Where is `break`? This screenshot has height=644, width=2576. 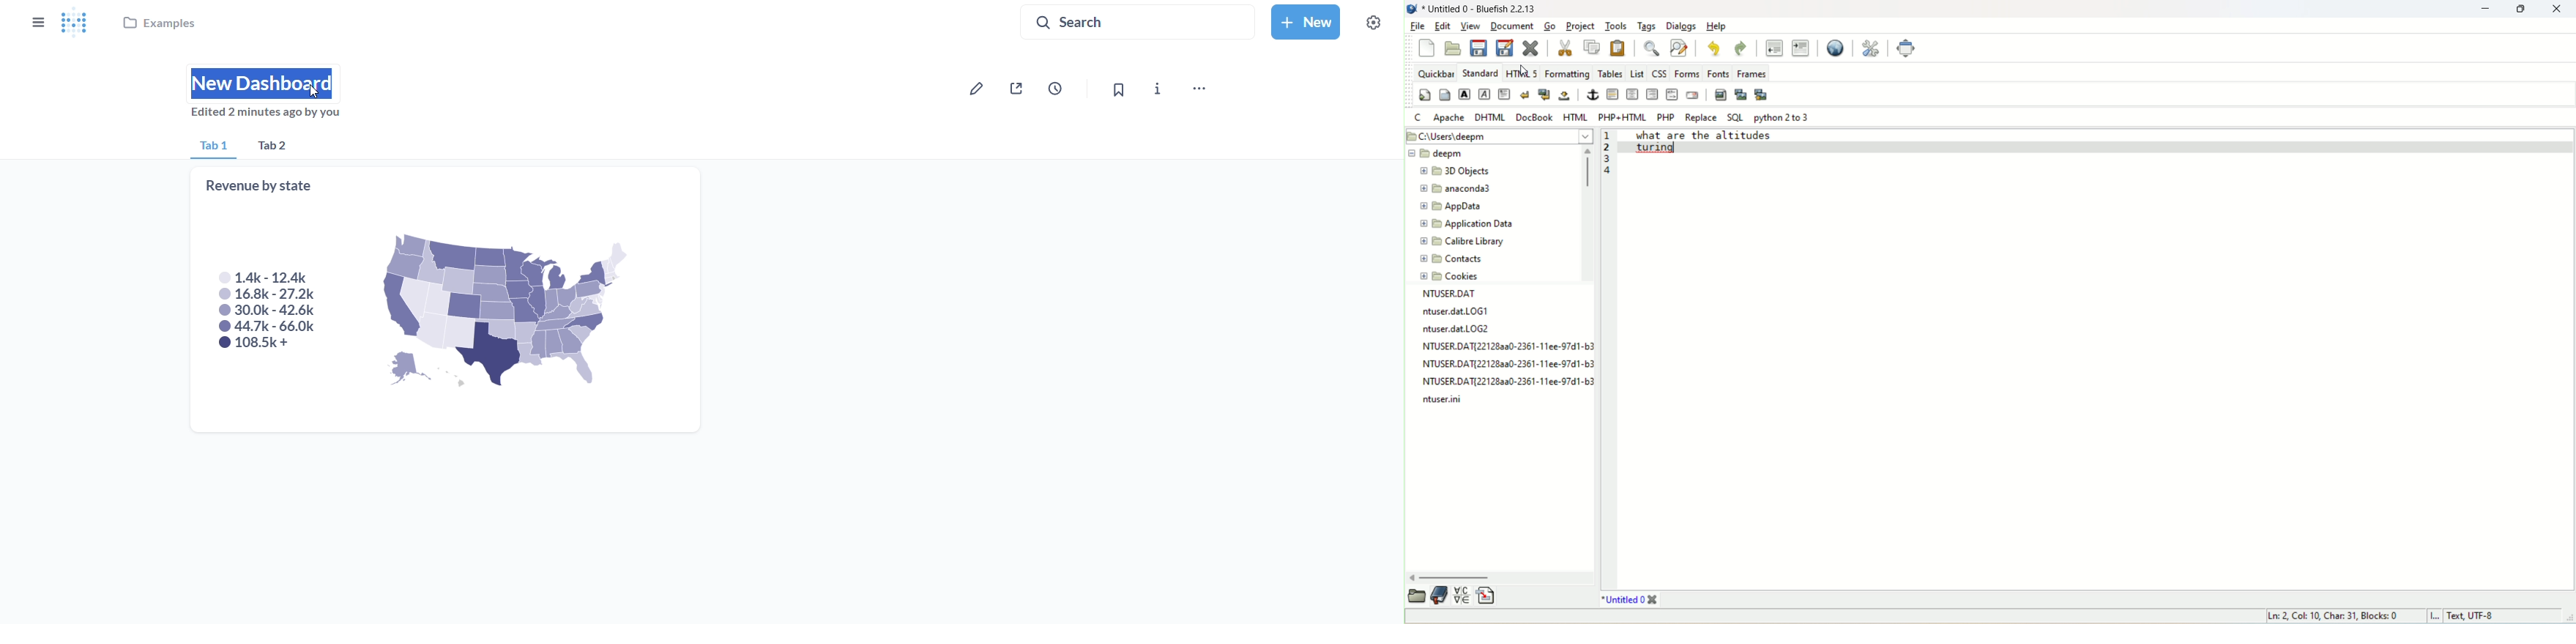
break is located at coordinates (1526, 95).